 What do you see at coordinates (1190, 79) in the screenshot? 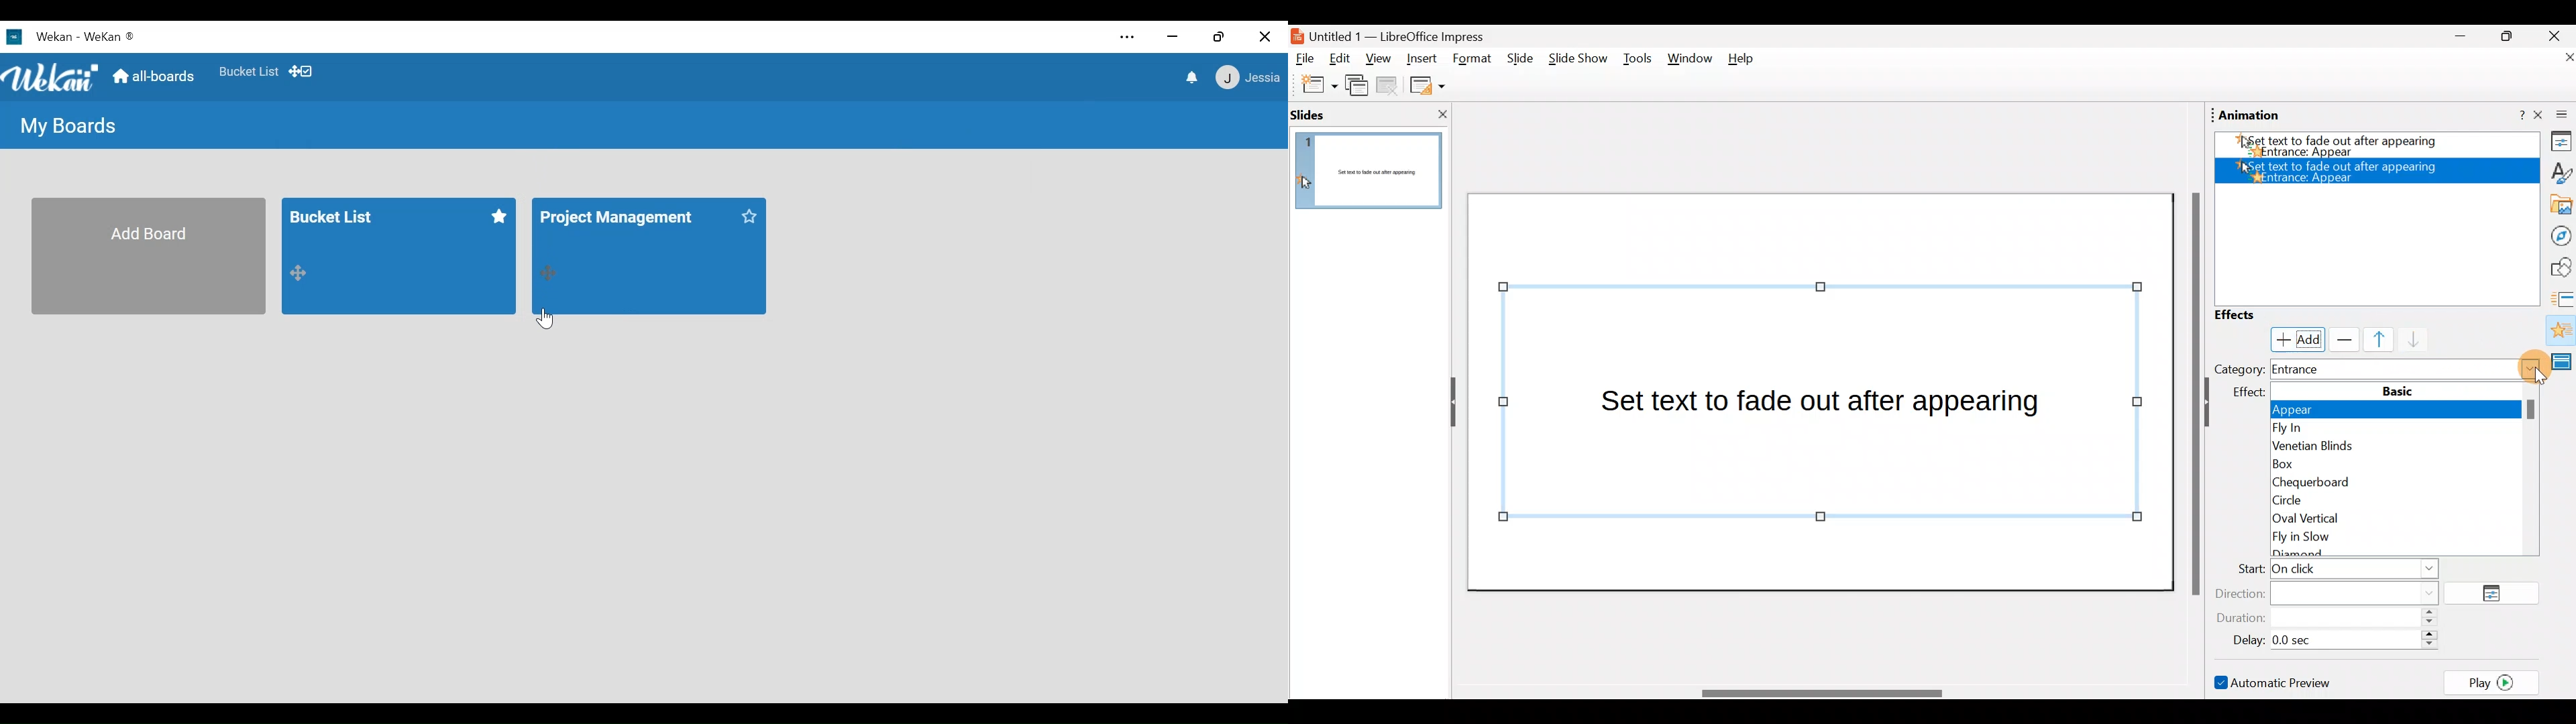
I see `notifications` at bounding box center [1190, 79].